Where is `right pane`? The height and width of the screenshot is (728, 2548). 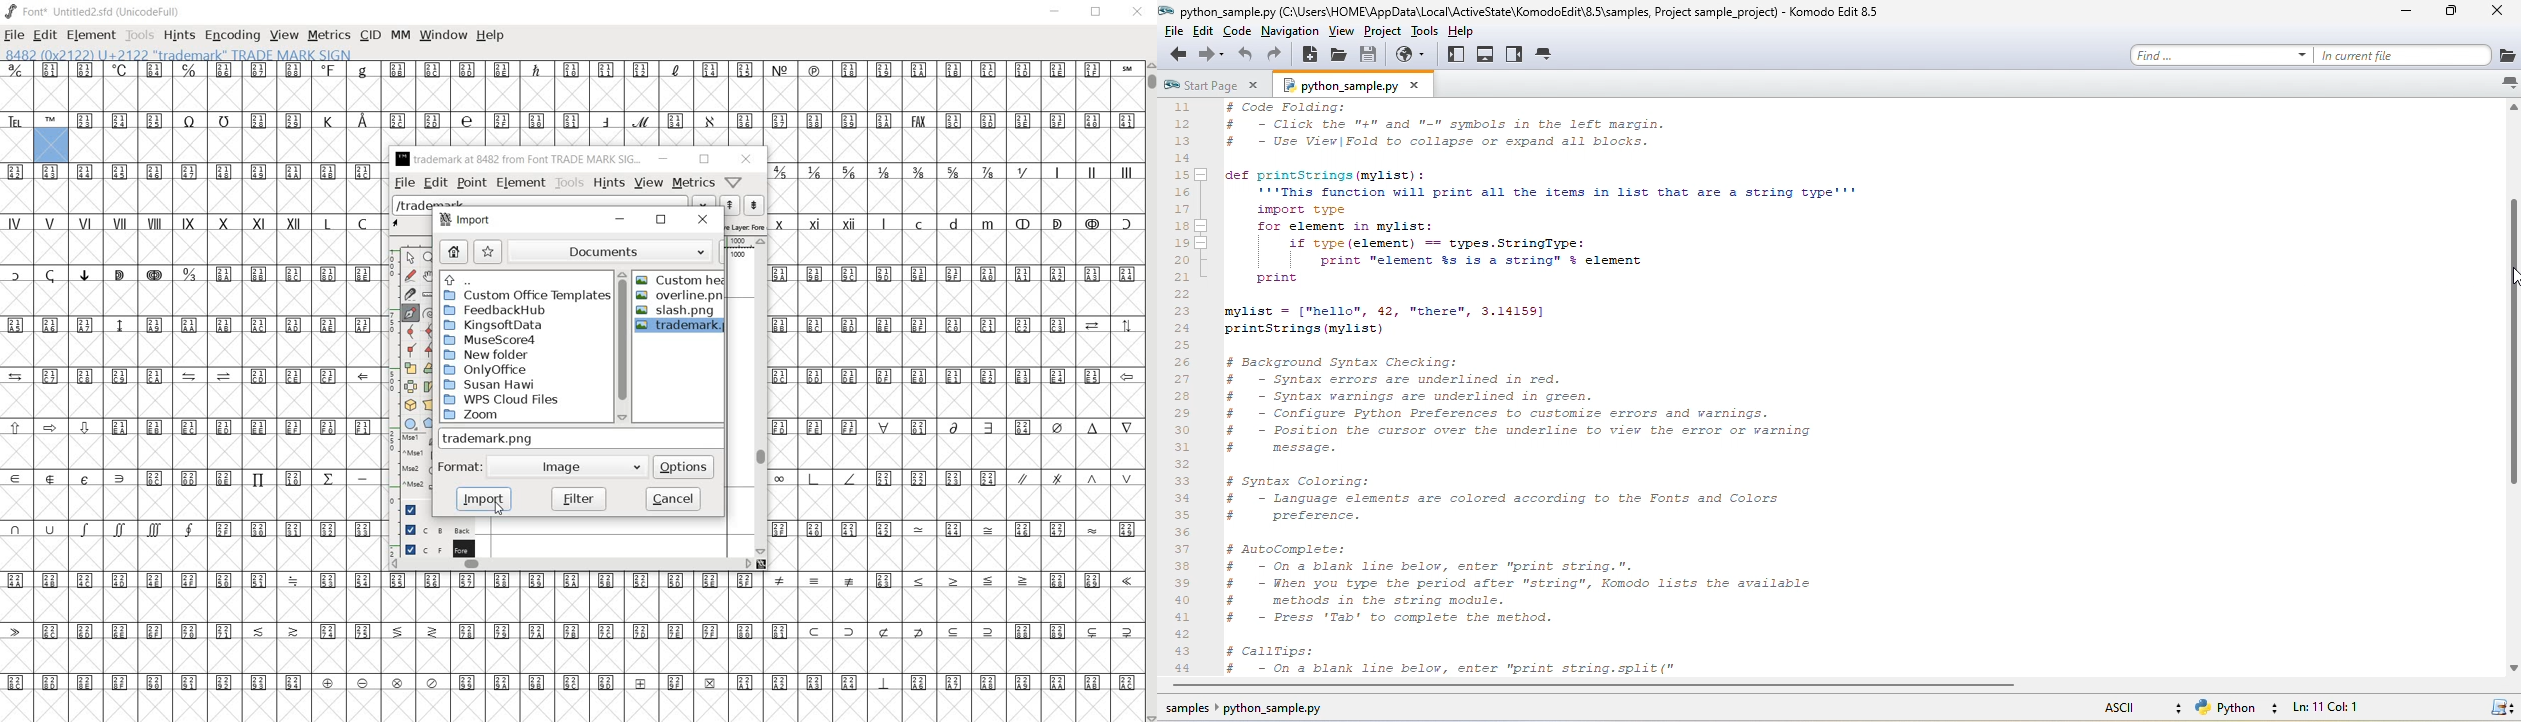 right pane is located at coordinates (1514, 54).